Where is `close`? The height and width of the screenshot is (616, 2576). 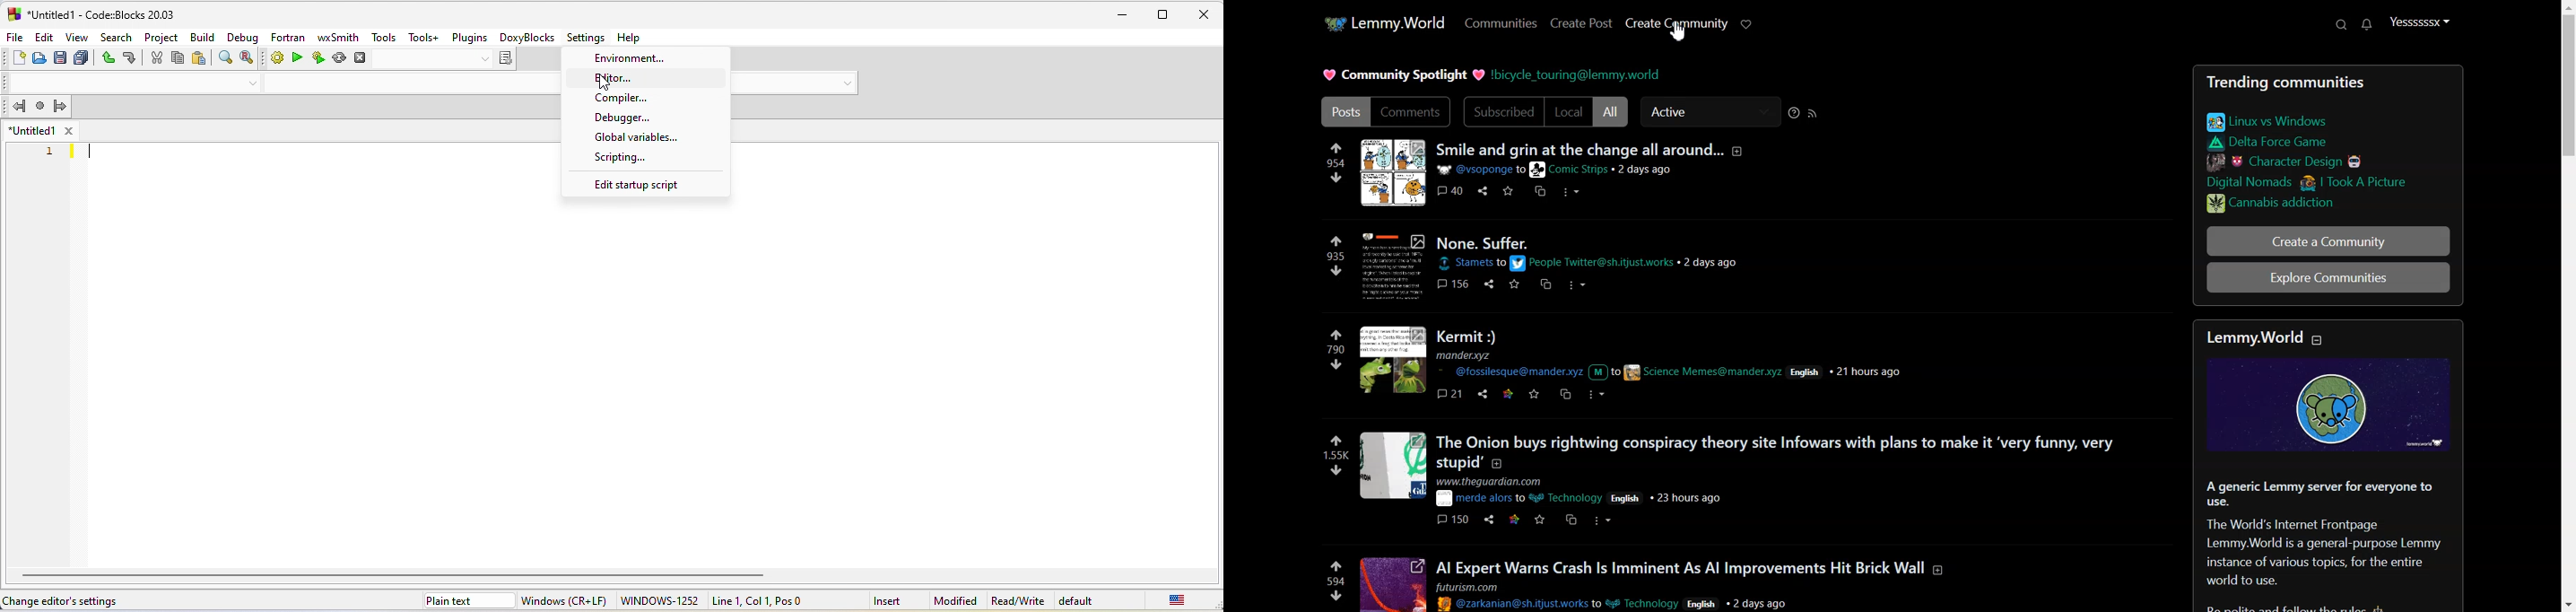
close is located at coordinates (1203, 15).